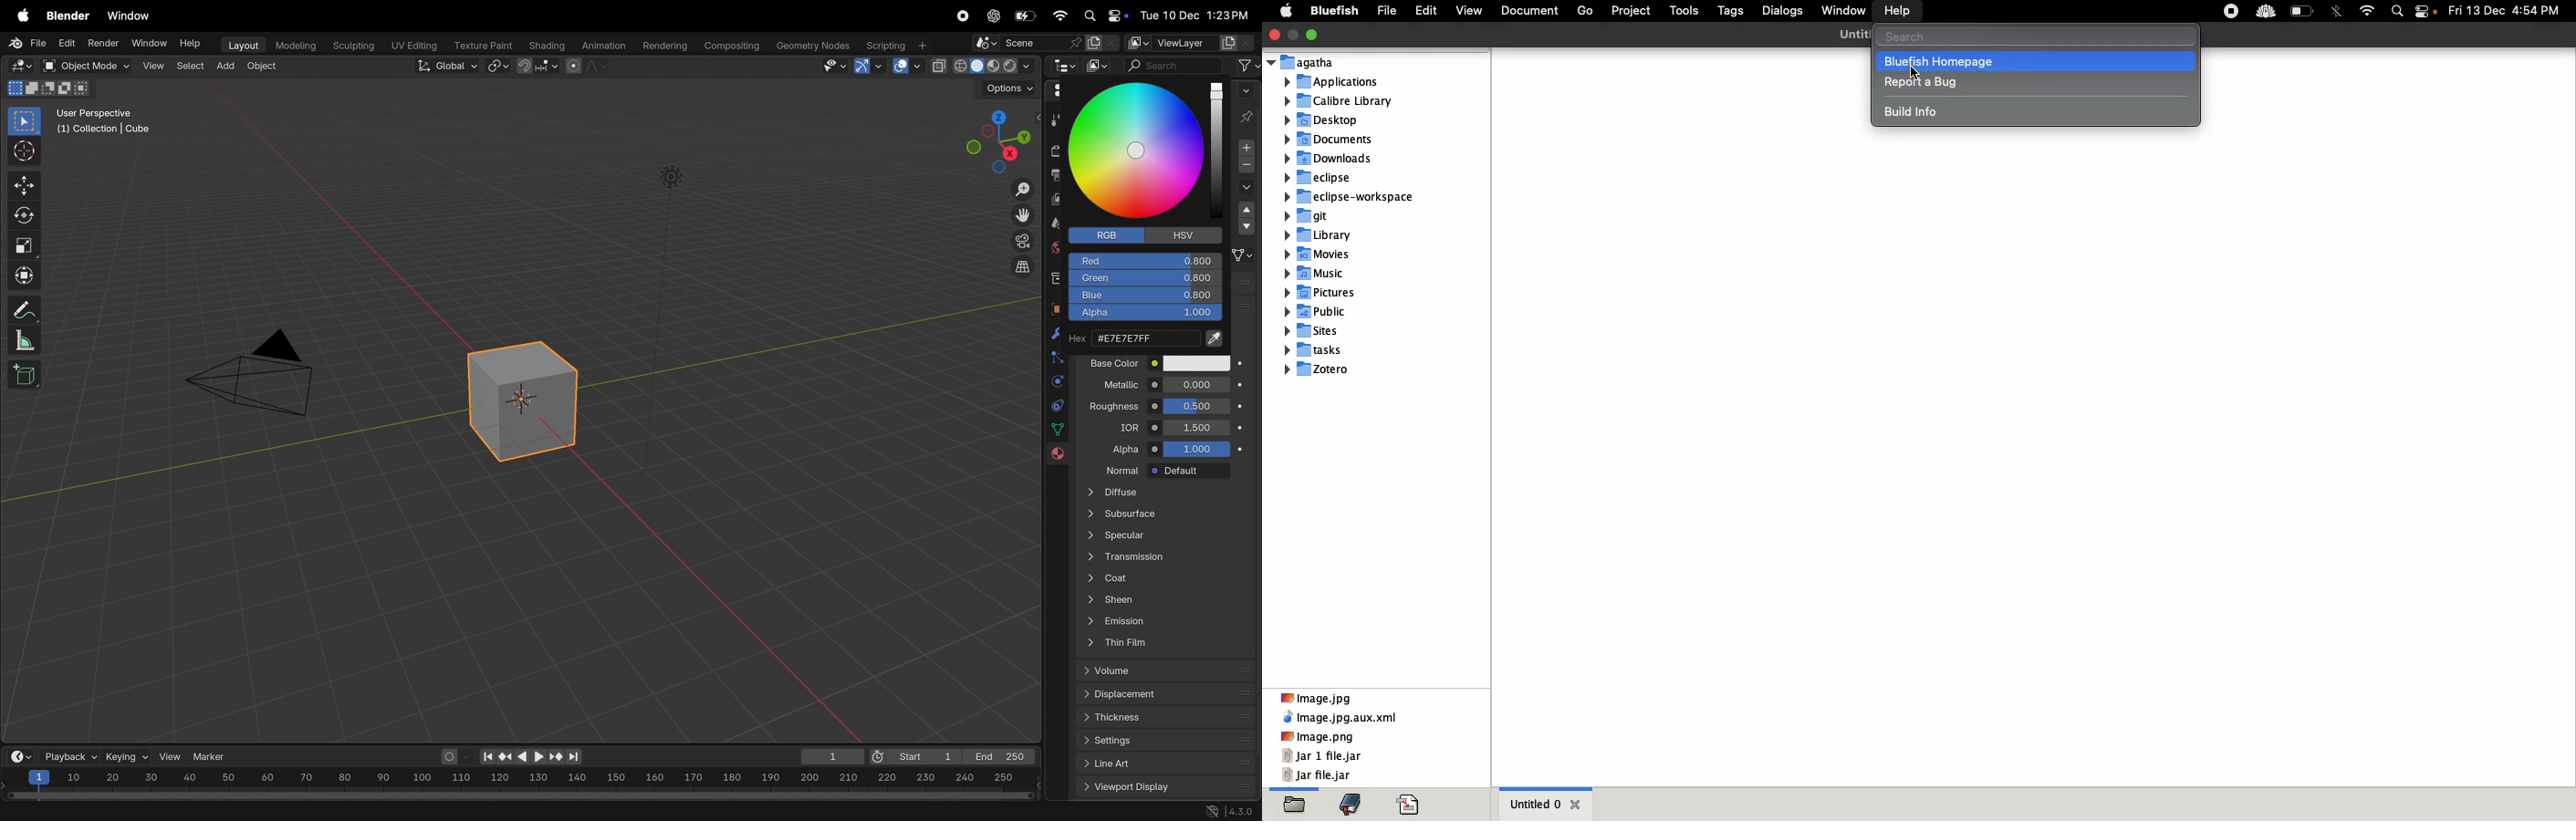 The width and height of the screenshot is (2576, 840). Describe the element at coordinates (2036, 36) in the screenshot. I see `Search` at that location.